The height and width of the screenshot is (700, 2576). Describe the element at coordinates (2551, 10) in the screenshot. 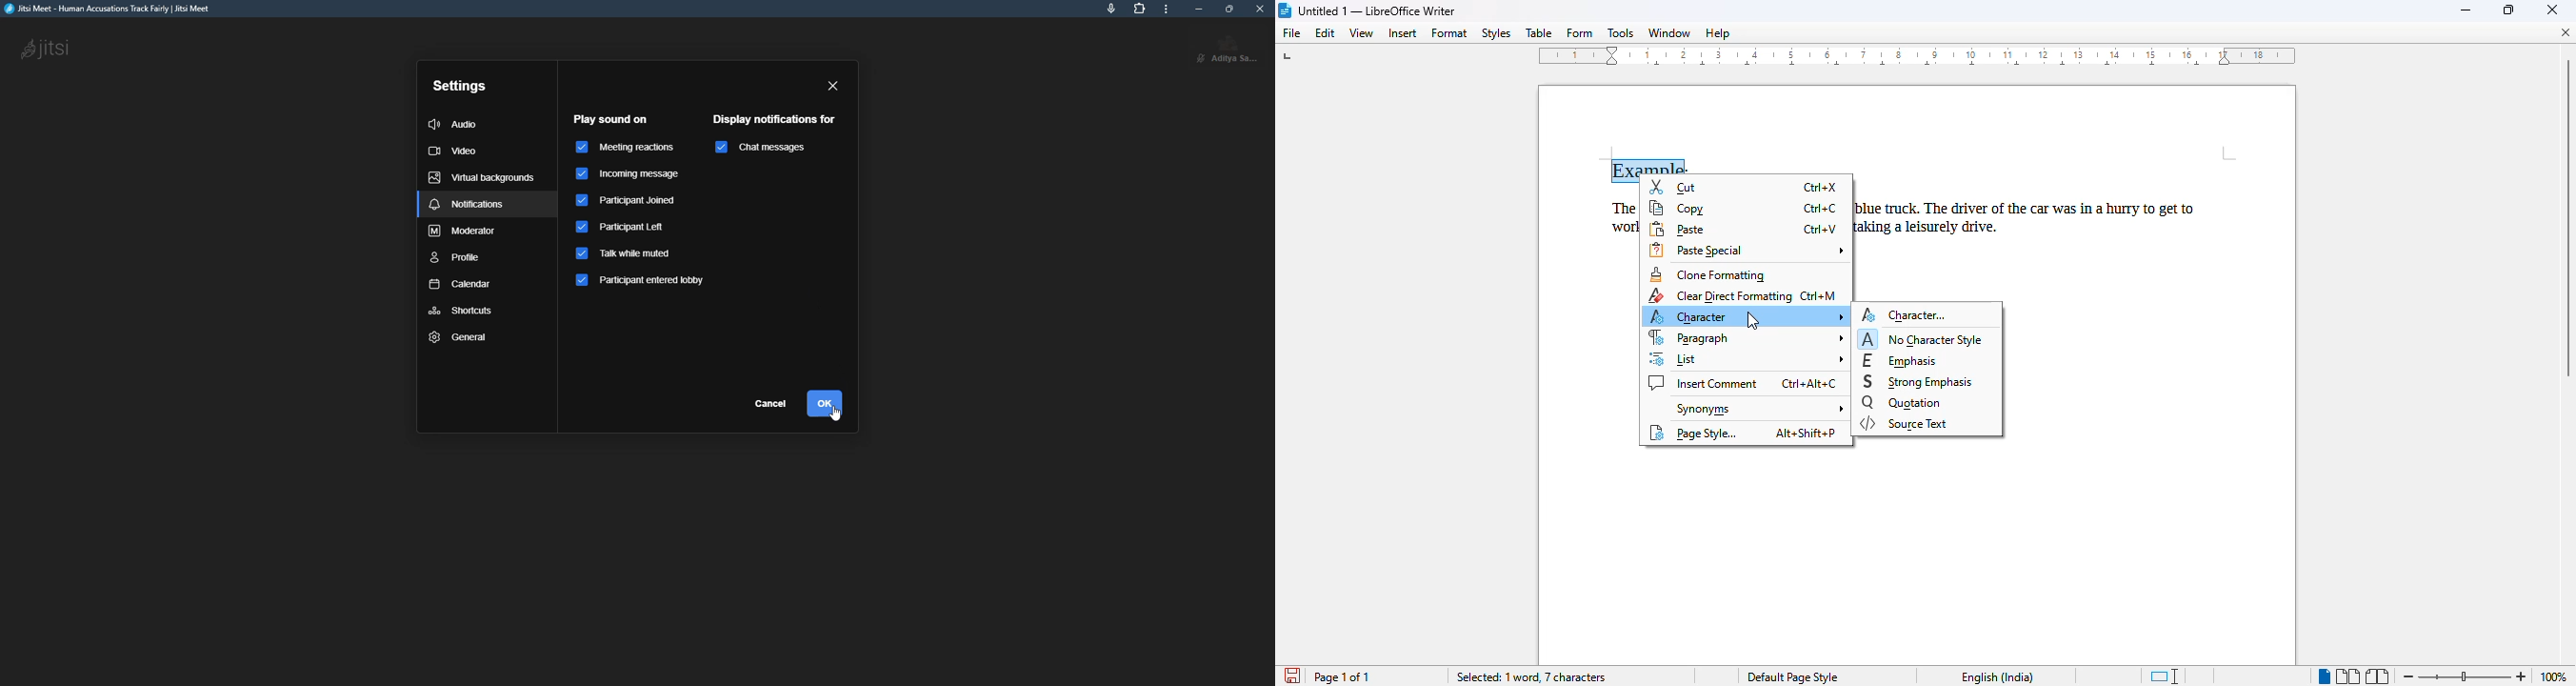

I see `close` at that location.